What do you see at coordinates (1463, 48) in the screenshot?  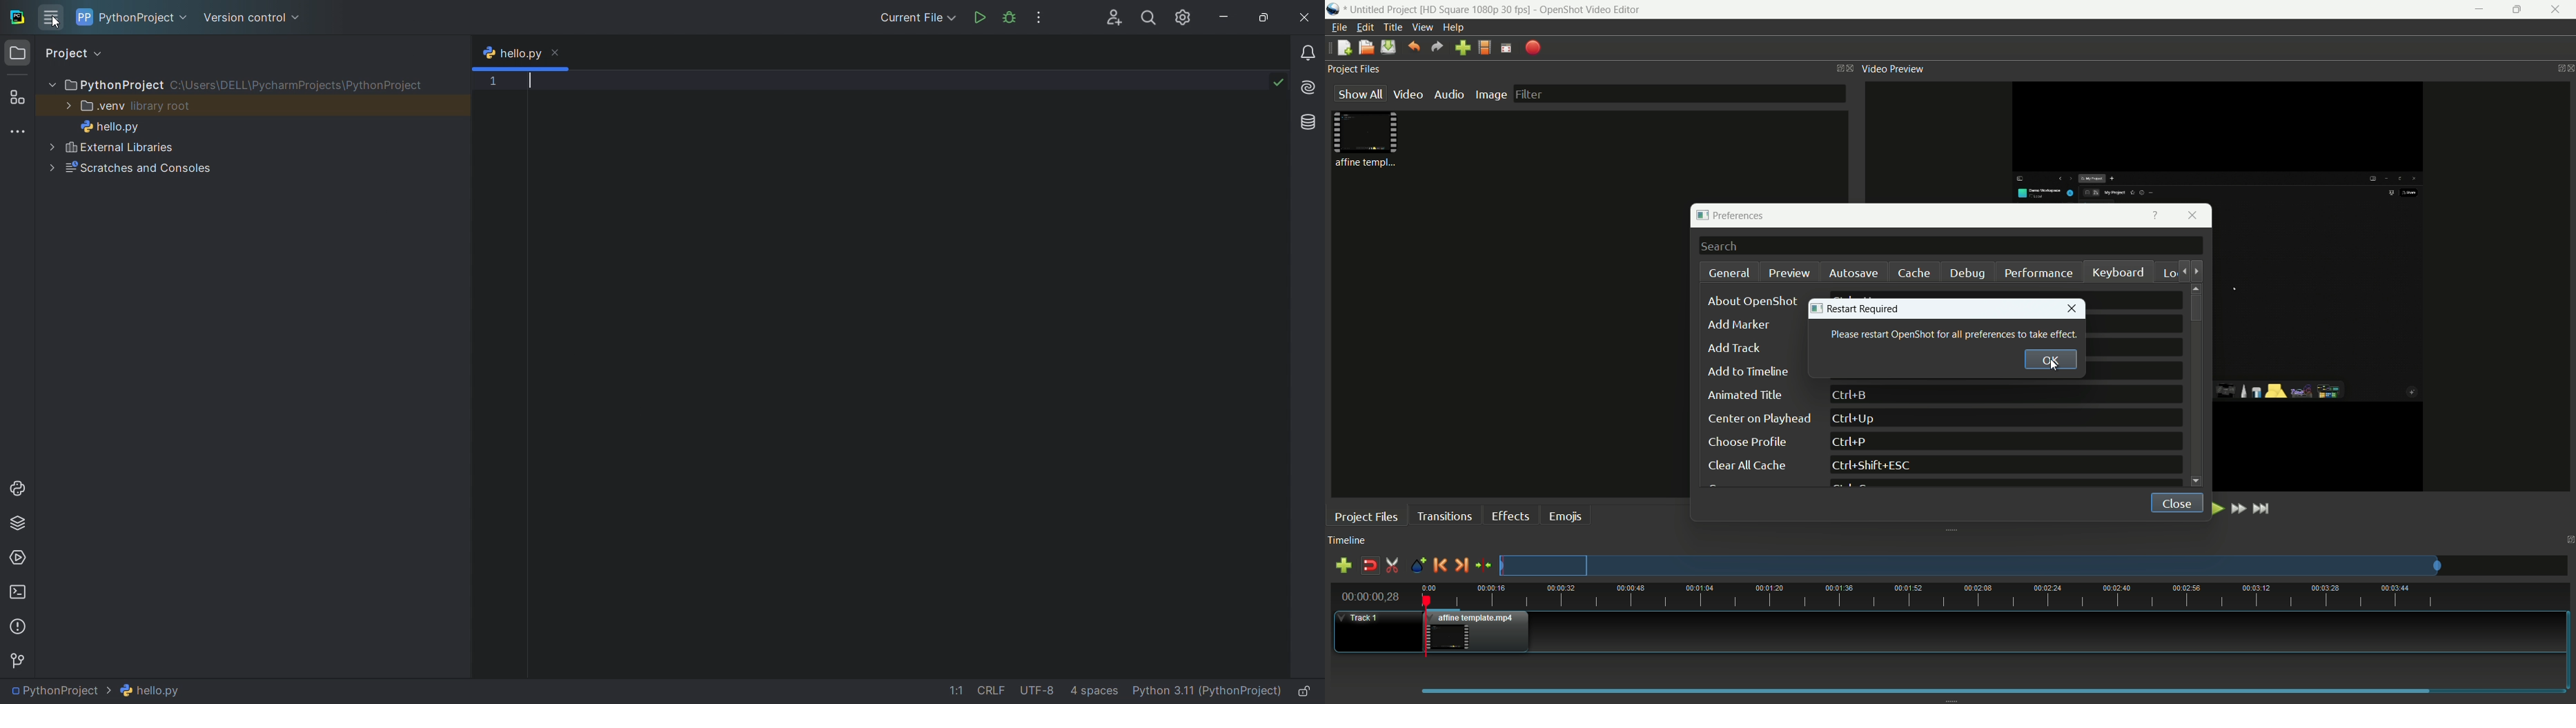 I see `import file` at bounding box center [1463, 48].